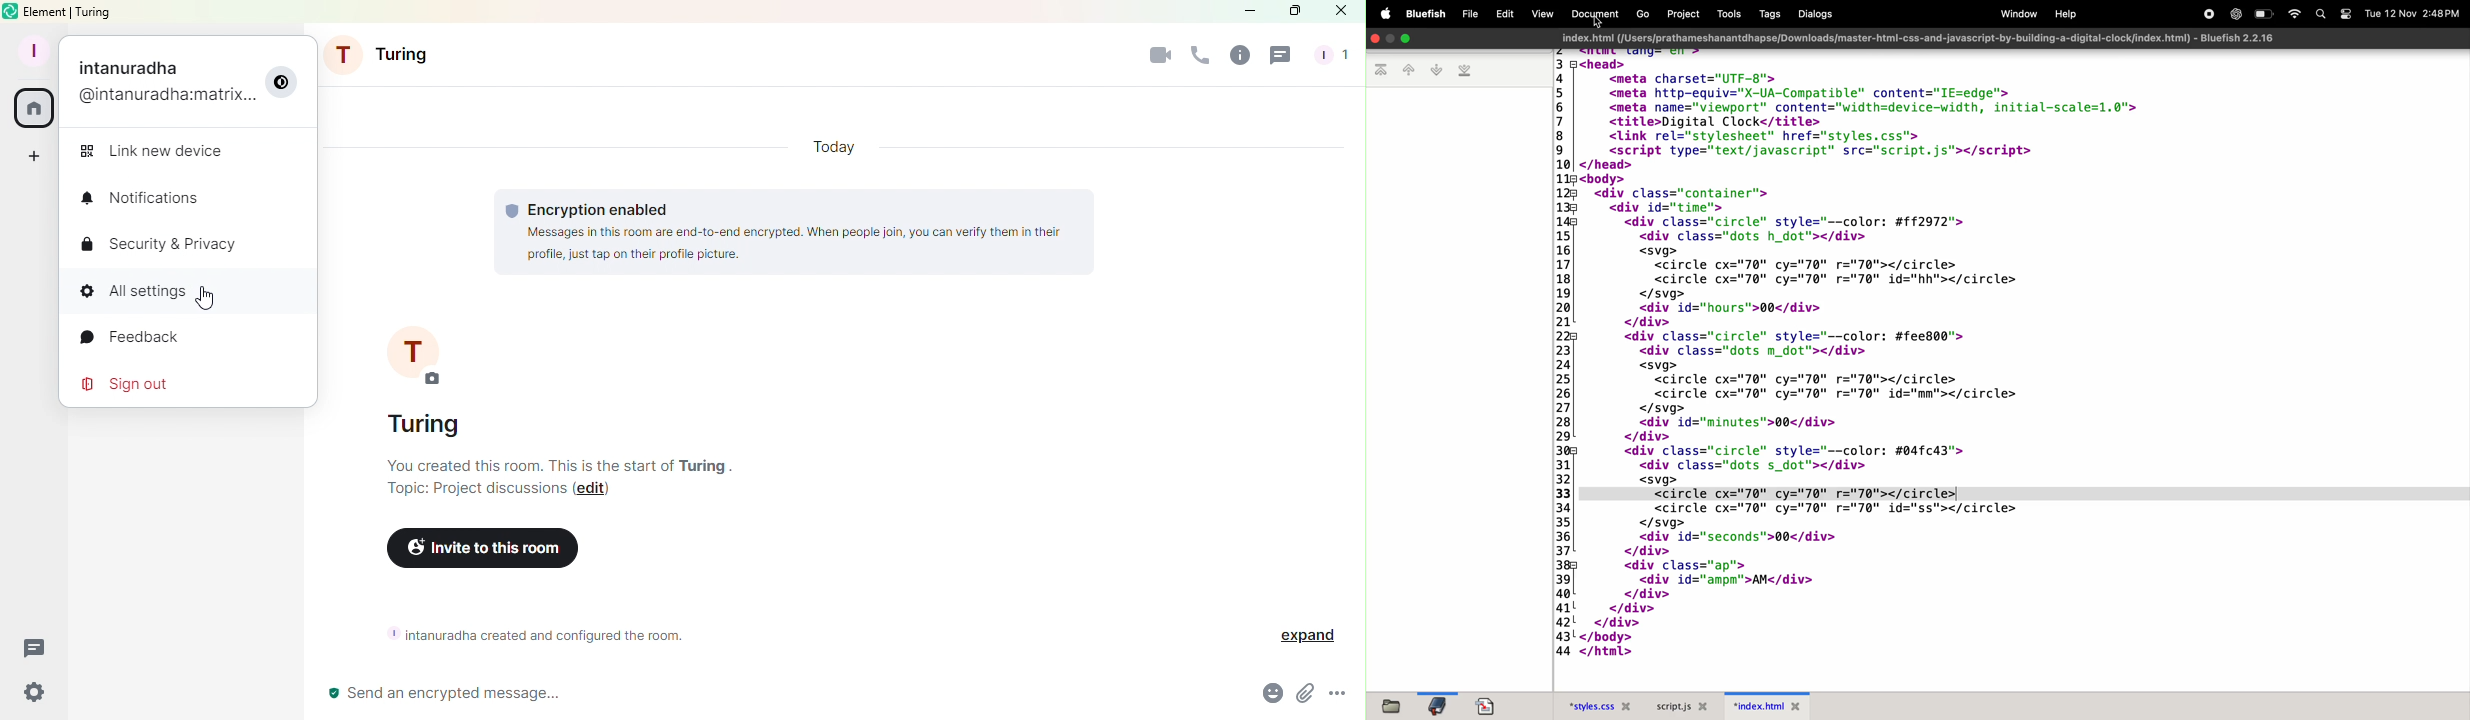  What do you see at coordinates (31, 49) in the screenshot?
I see `Profile` at bounding box center [31, 49].